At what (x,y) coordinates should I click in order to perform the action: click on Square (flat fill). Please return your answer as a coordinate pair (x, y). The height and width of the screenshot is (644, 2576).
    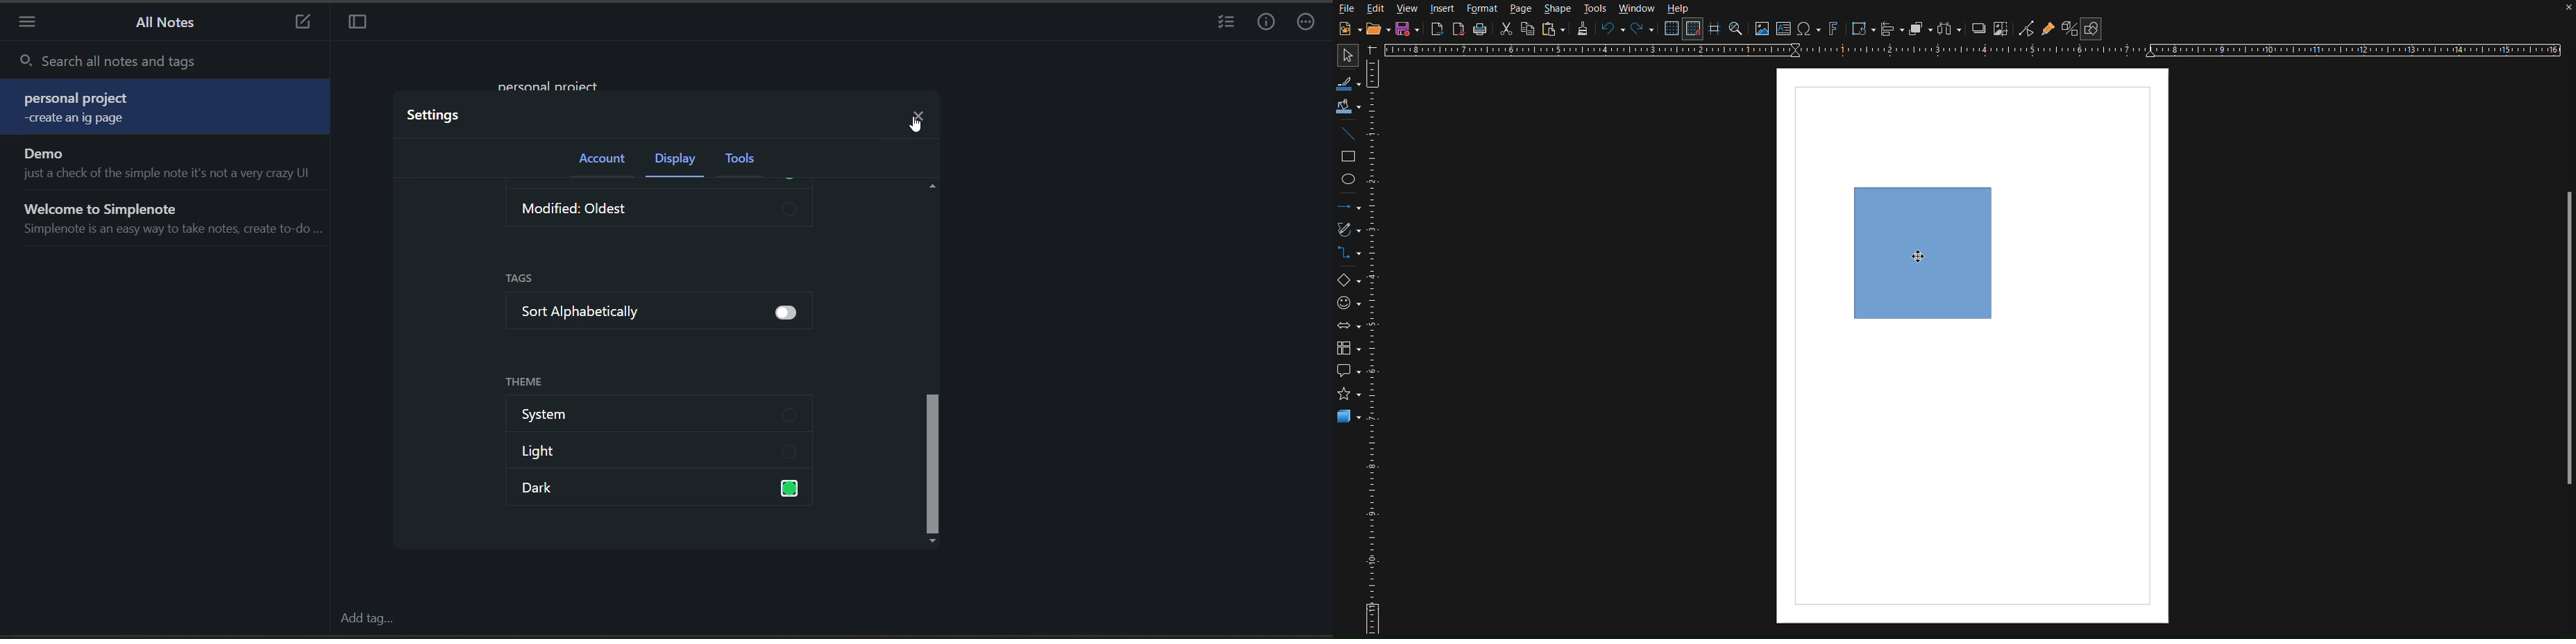
    Looking at the image, I should click on (1922, 252).